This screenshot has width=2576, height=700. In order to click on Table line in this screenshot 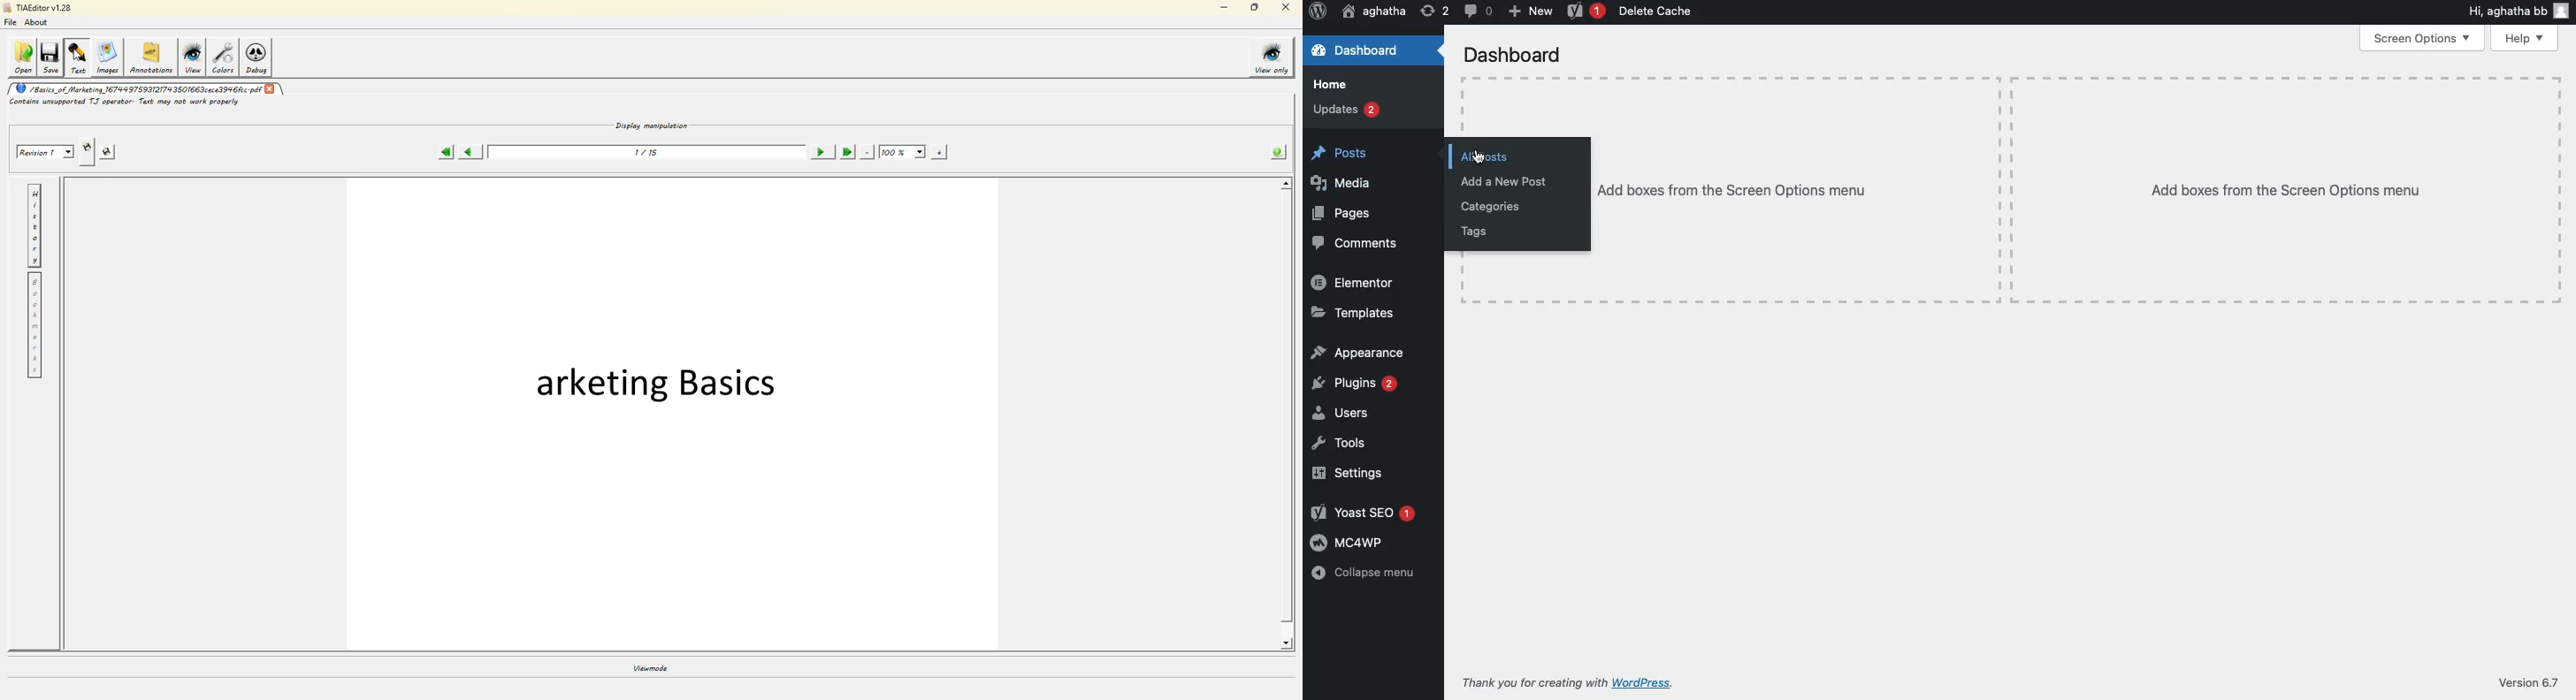, I will do `click(2013, 300)`.